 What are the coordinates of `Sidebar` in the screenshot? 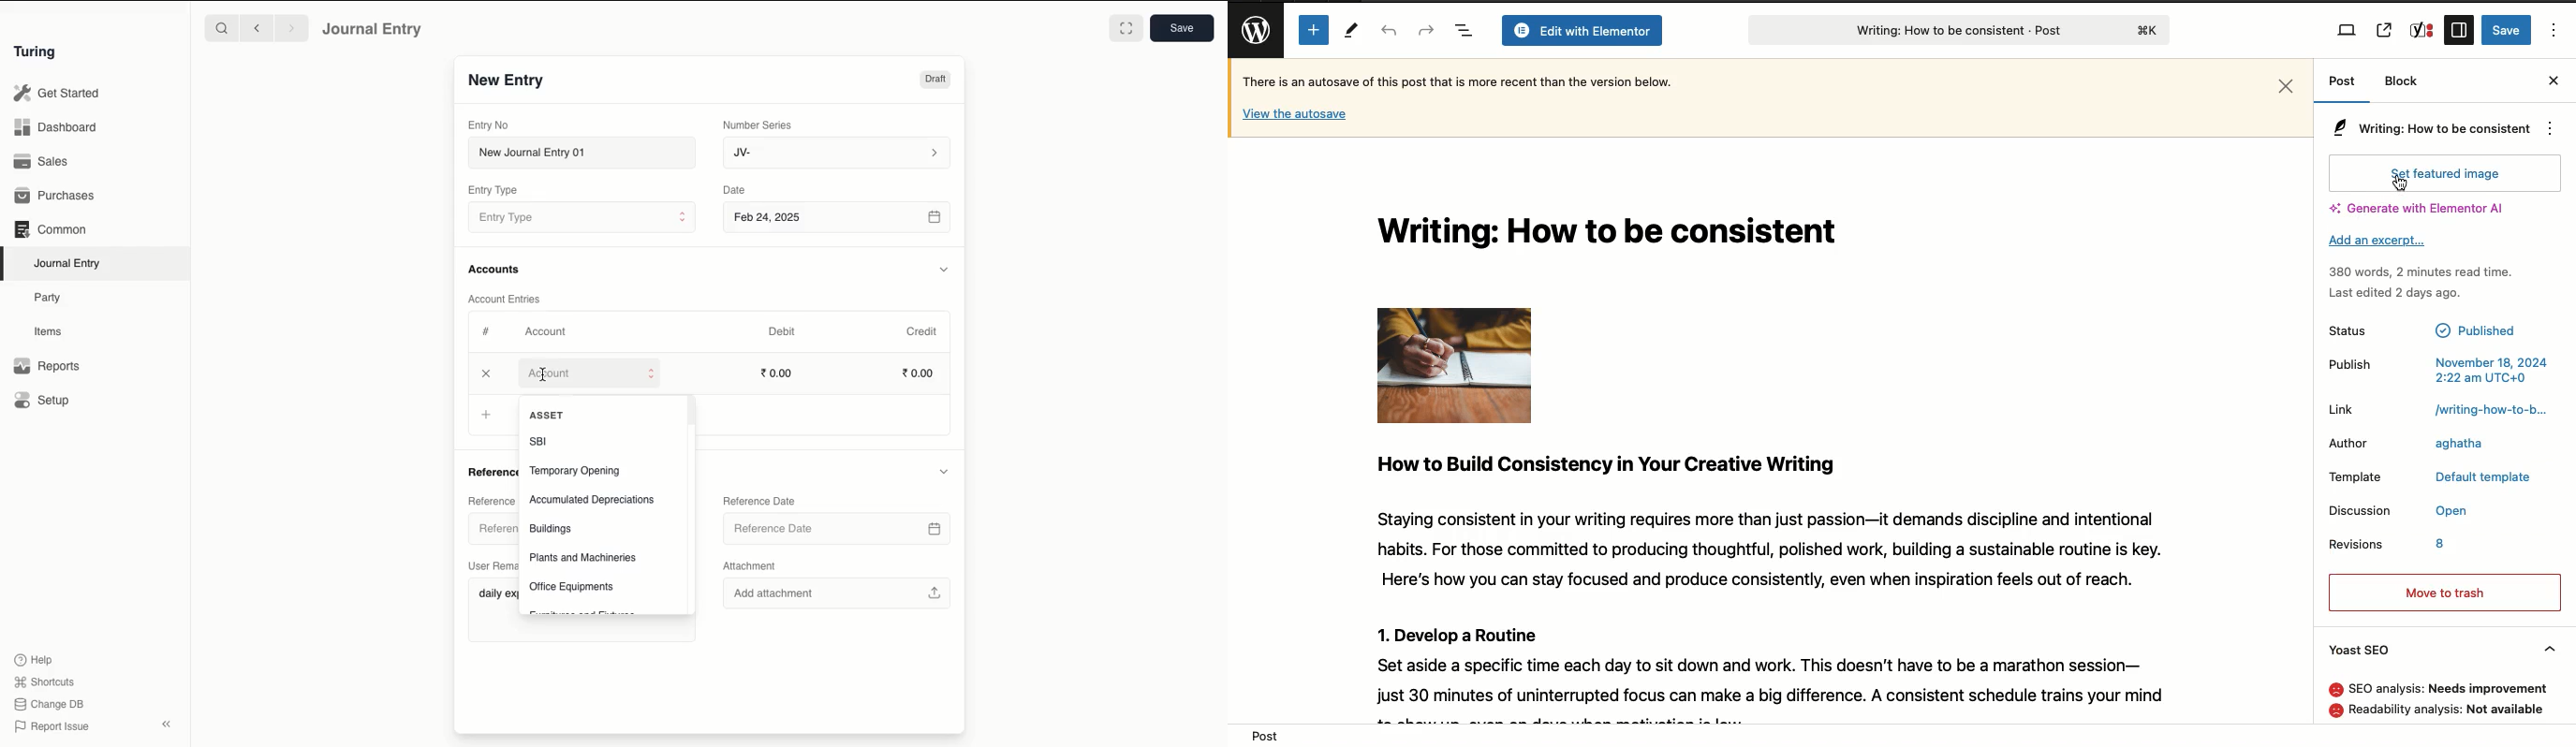 It's located at (2459, 30).